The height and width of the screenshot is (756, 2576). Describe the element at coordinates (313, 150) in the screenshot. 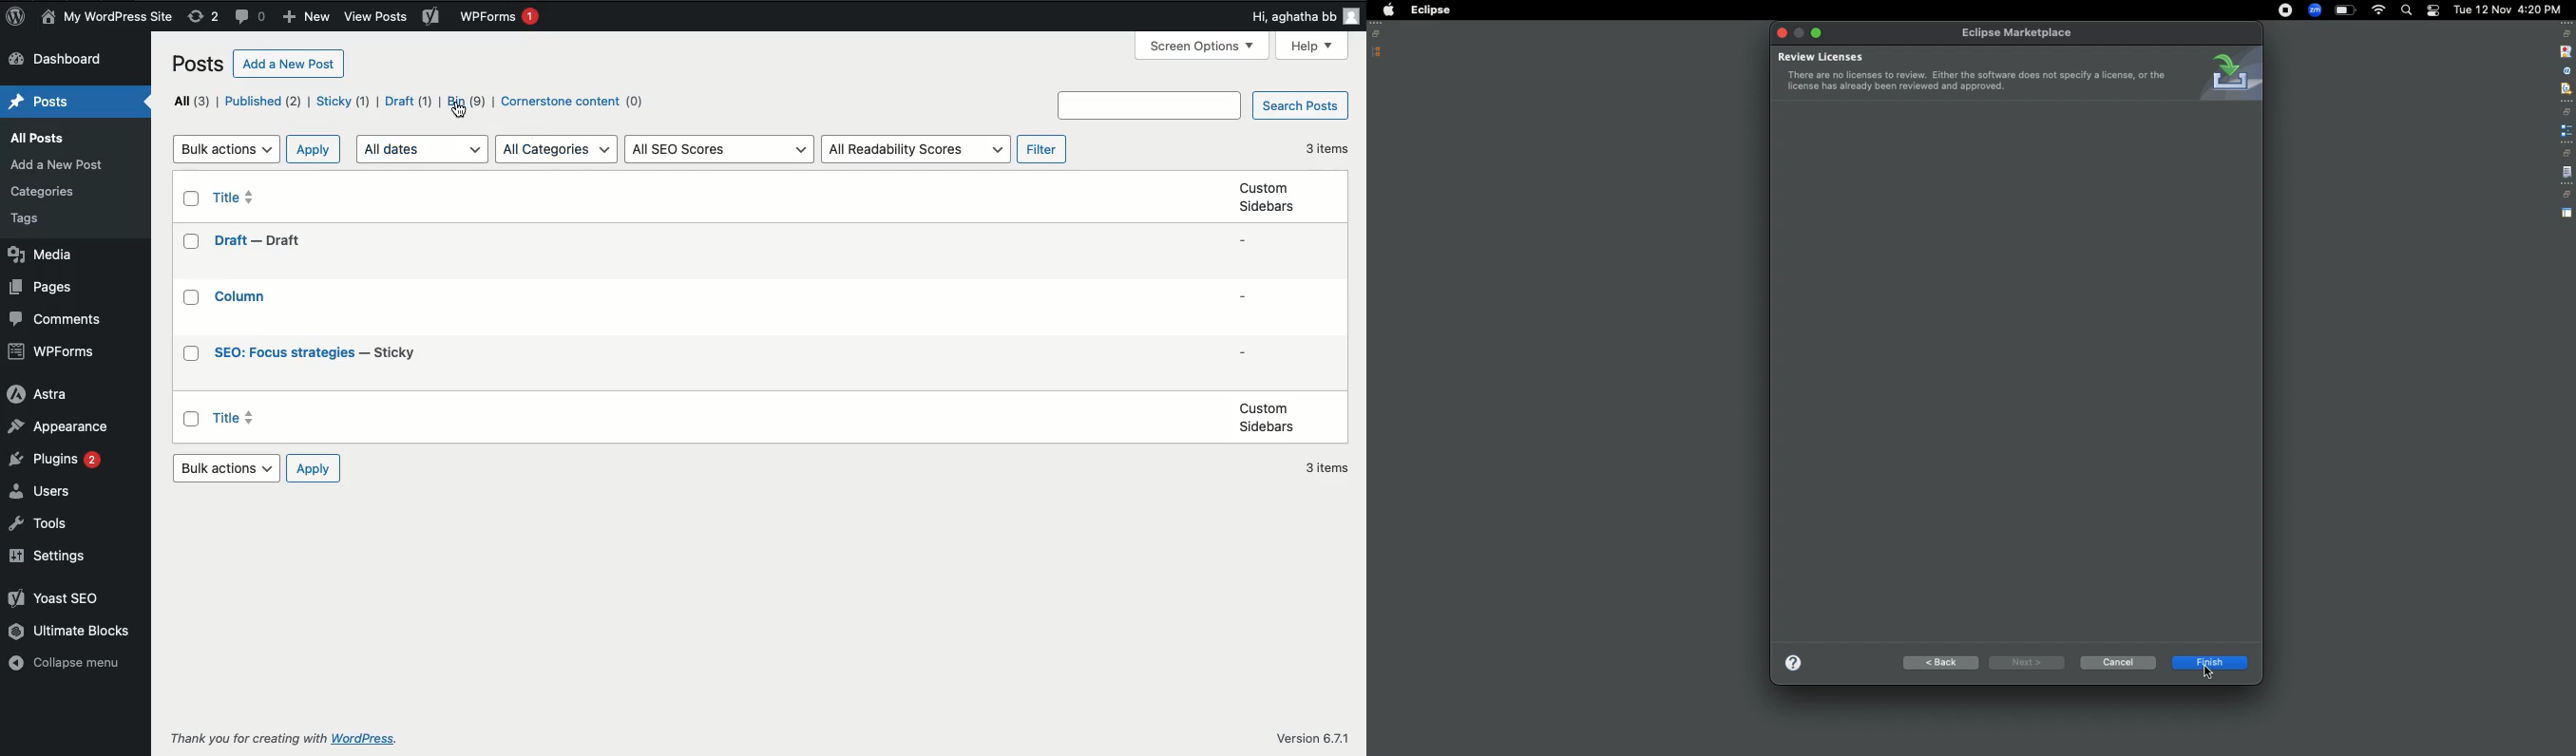

I see `Apply` at that location.